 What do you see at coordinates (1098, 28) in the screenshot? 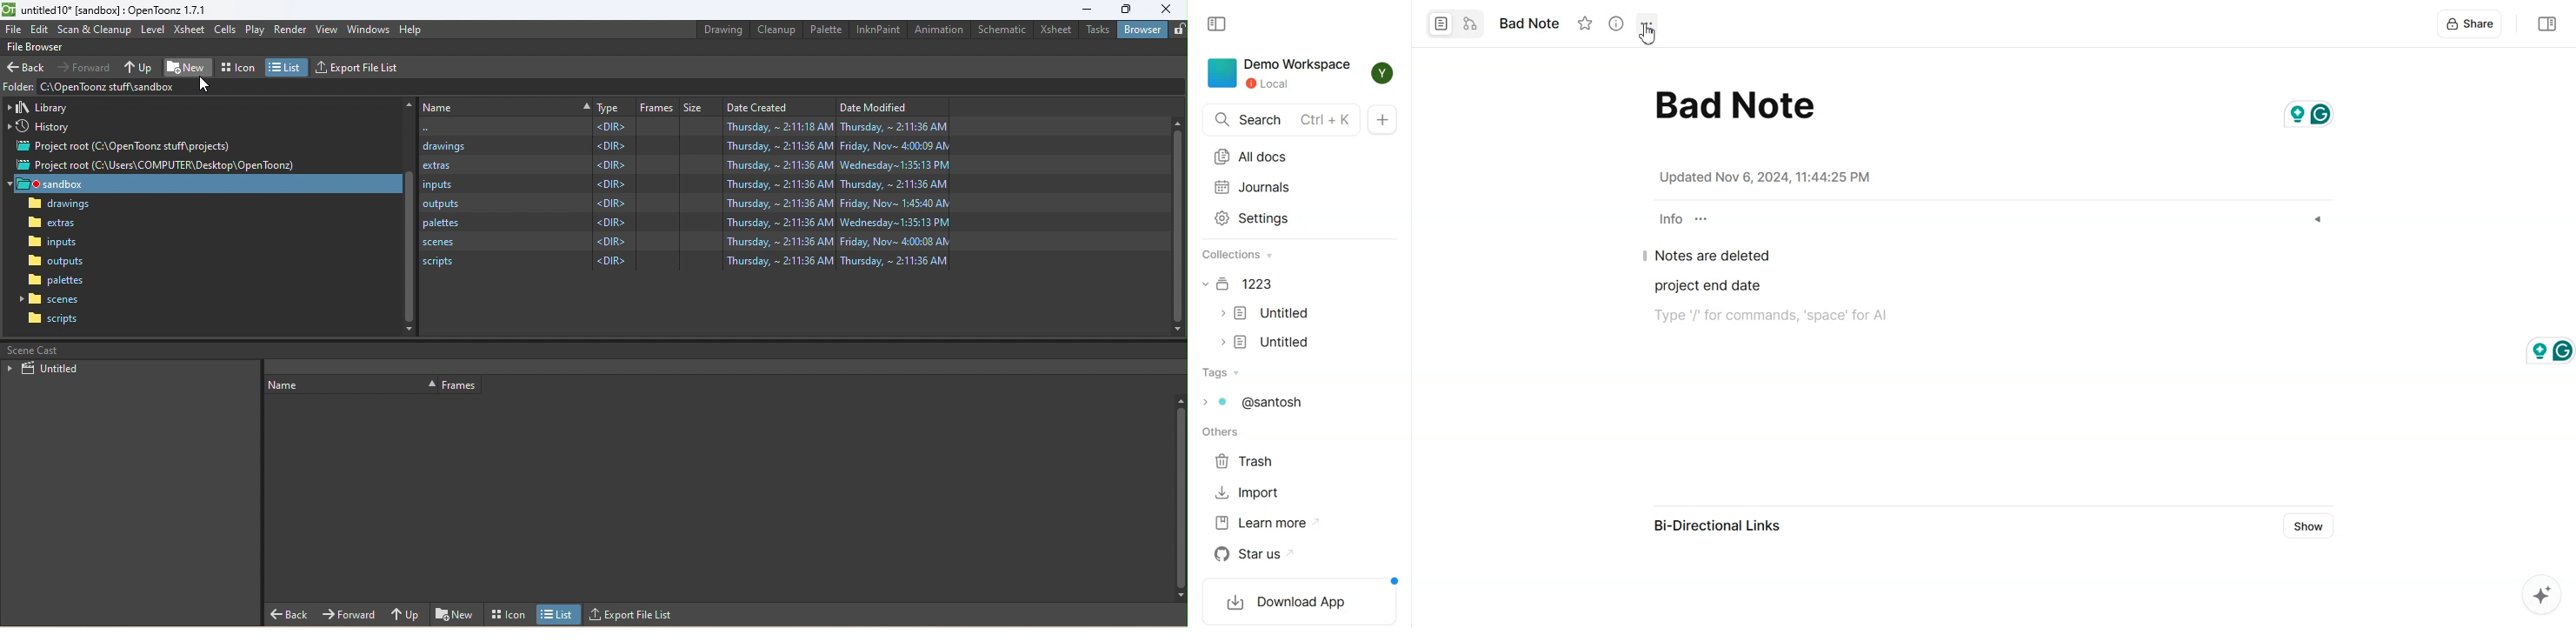
I see `Tasks` at bounding box center [1098, 28].